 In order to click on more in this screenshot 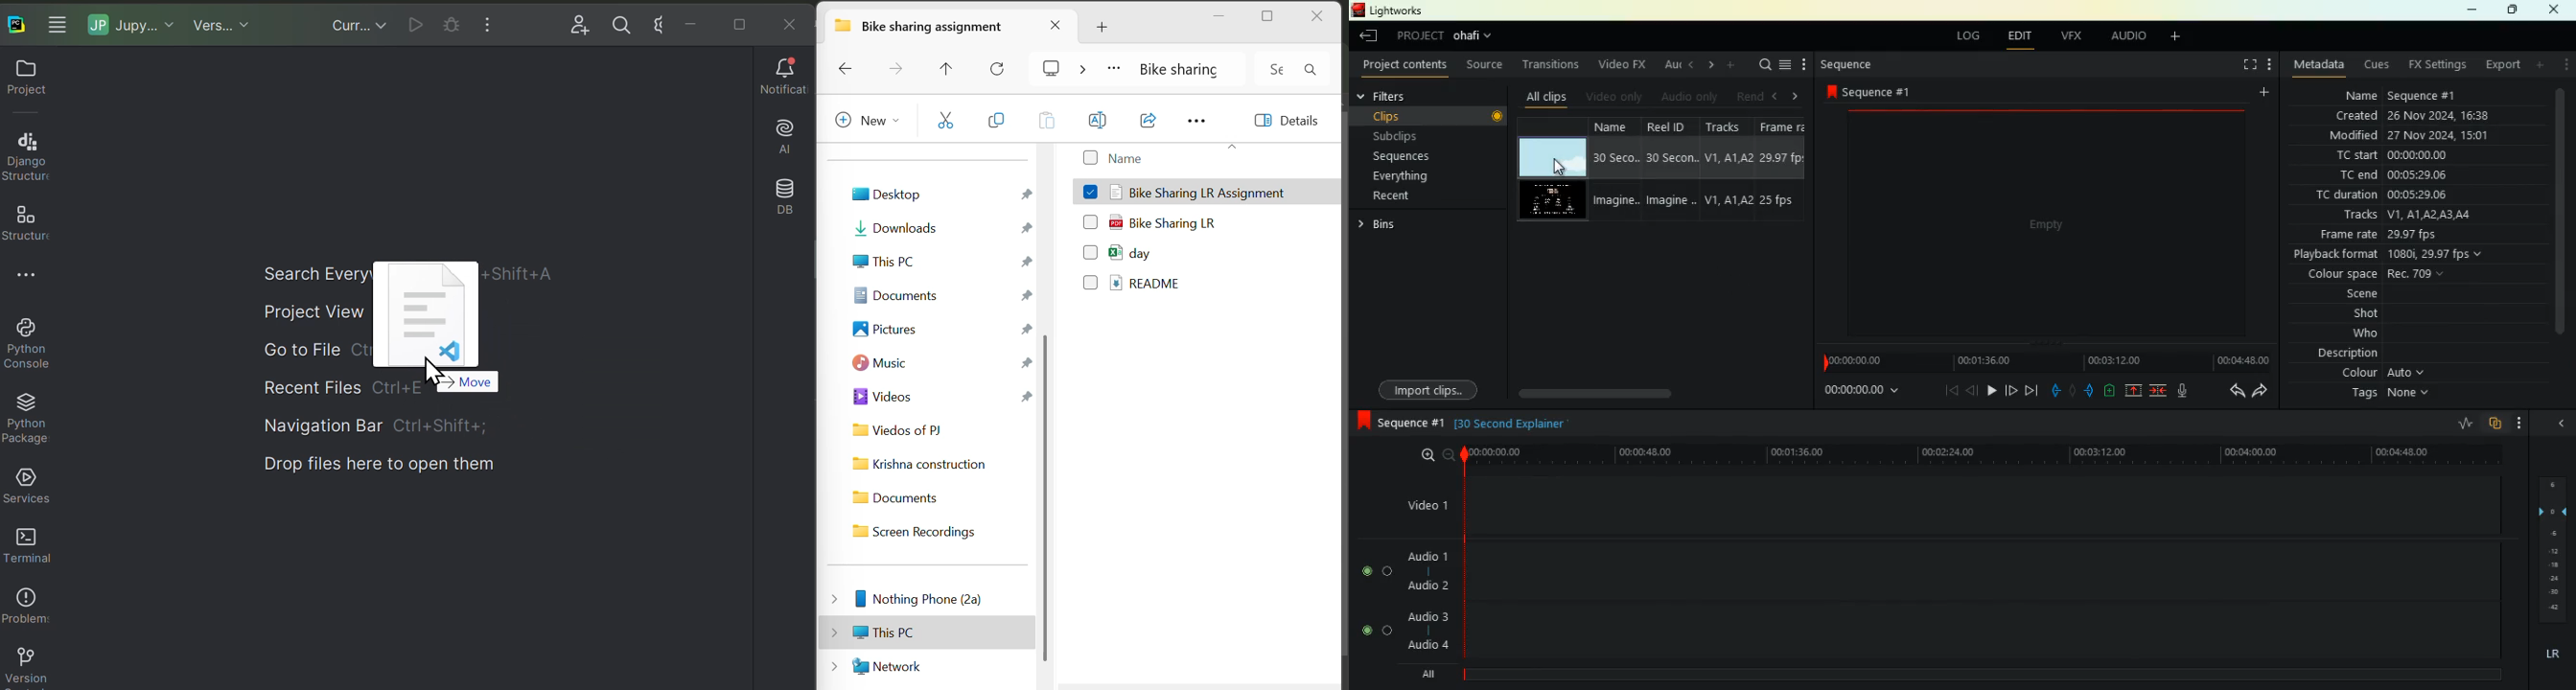, I will do `click(1803, 64)`.